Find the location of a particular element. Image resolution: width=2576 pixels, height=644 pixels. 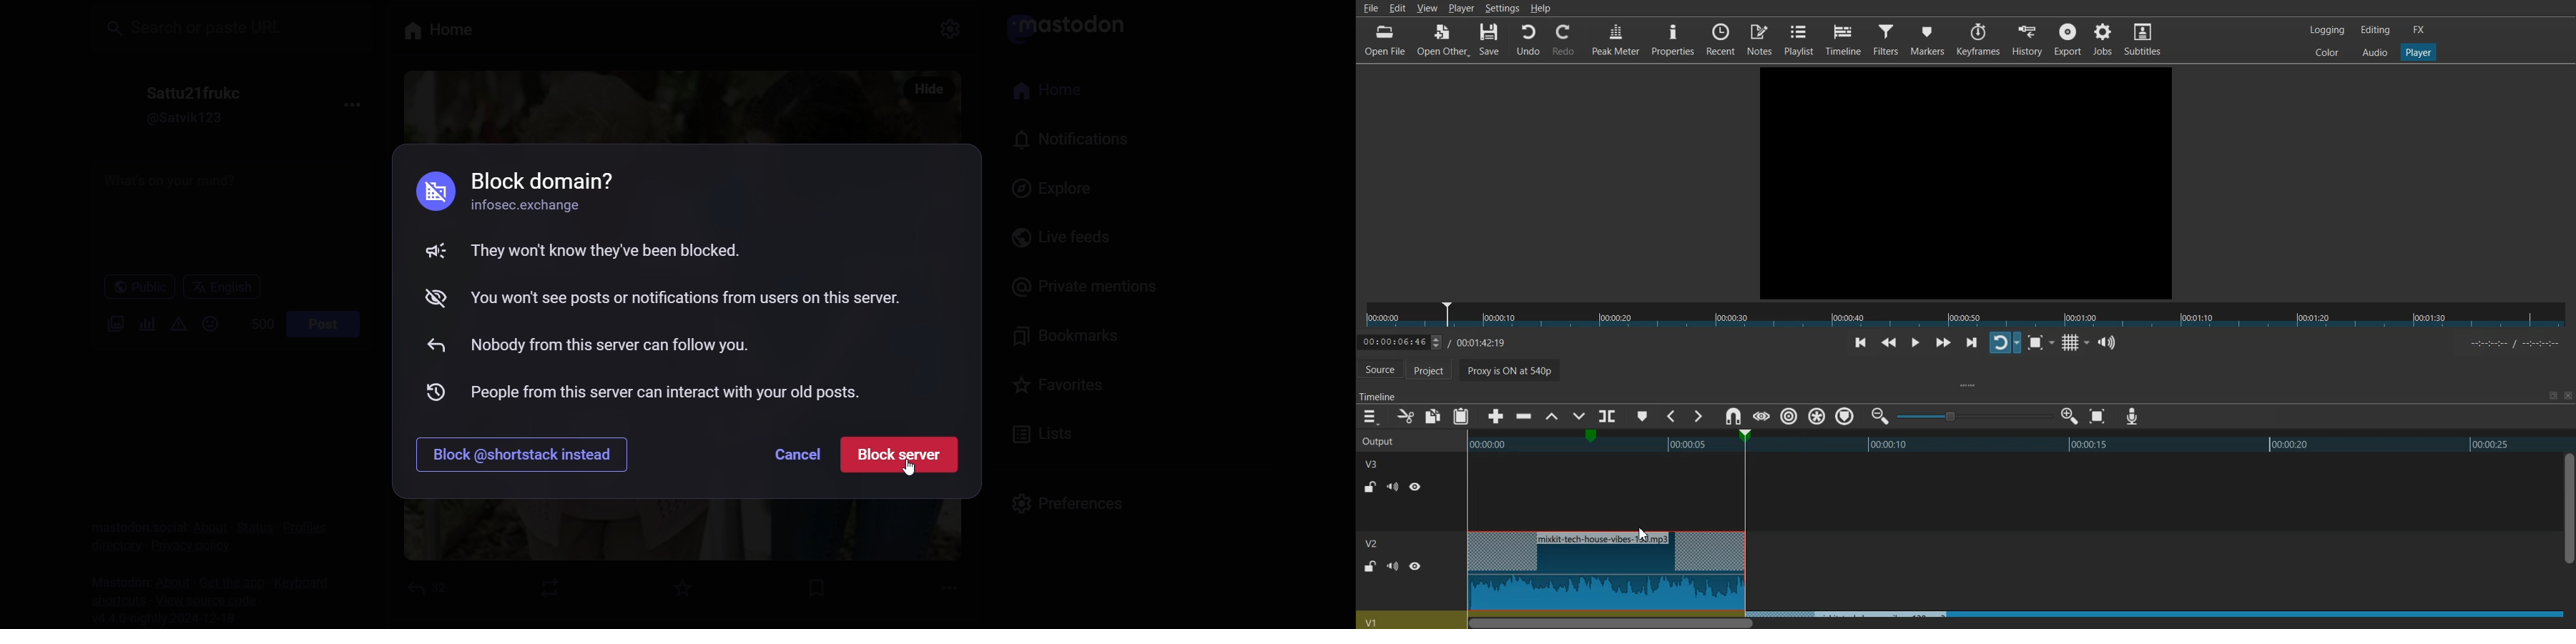

Toggle grid display on the player is located at coordinates (2073, 343).